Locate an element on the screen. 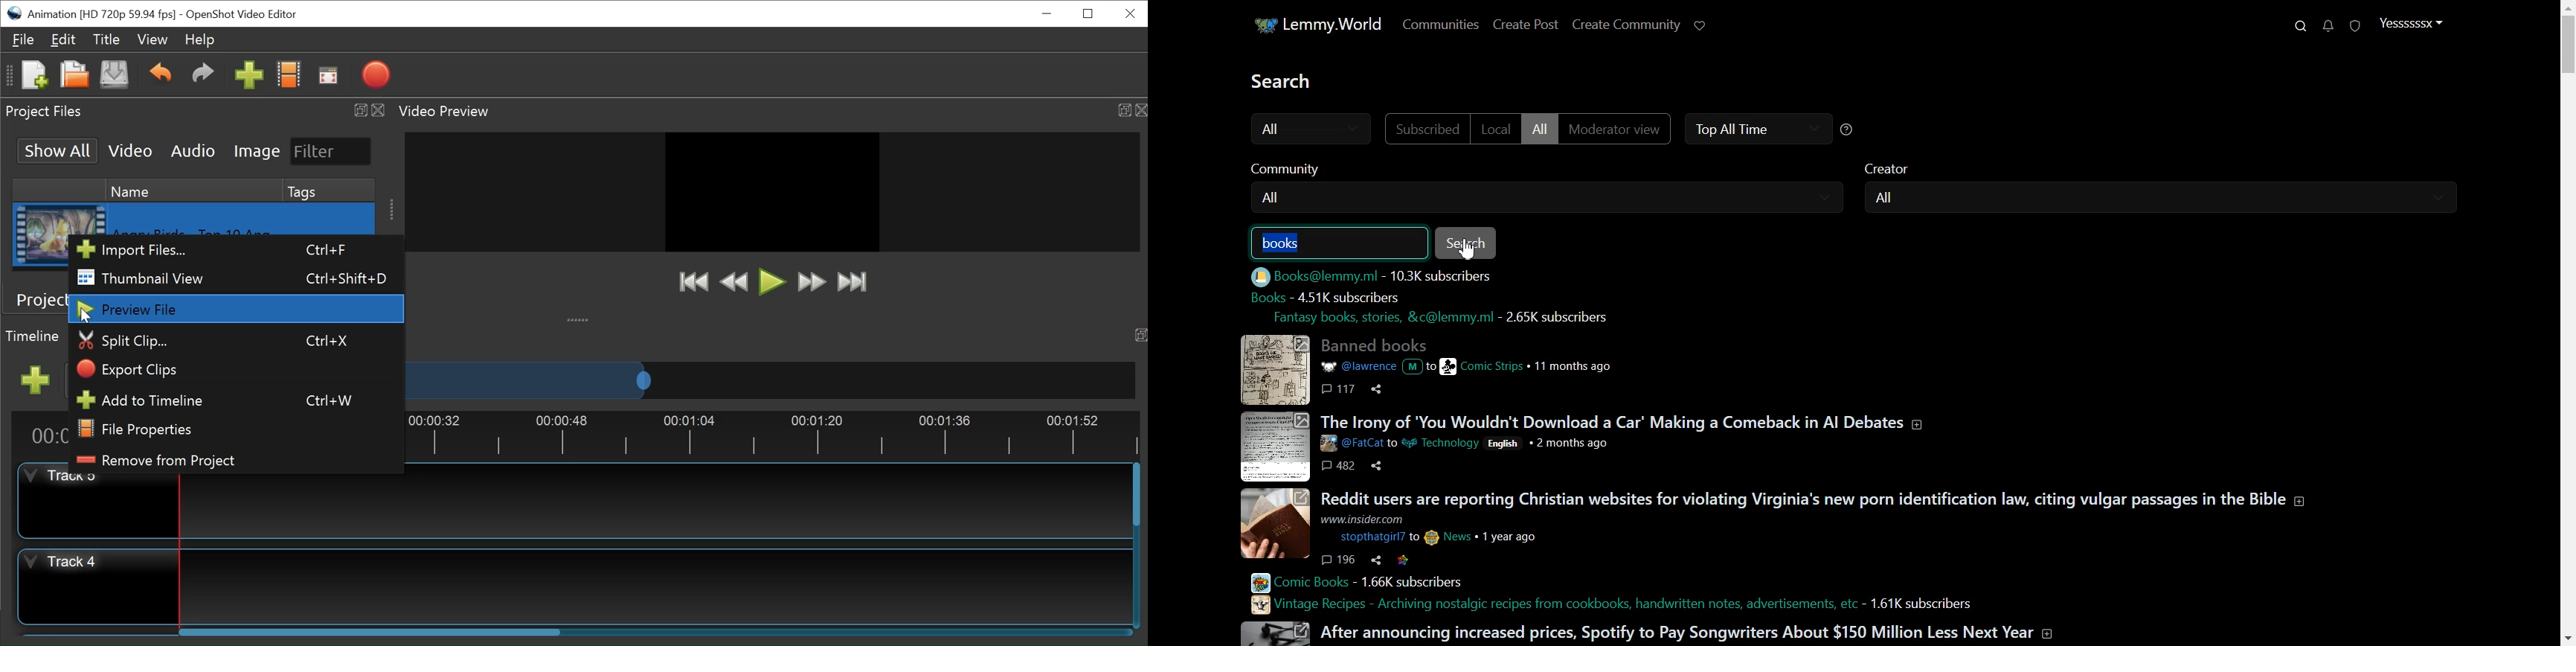 The image size is (2576, 672). Drag handle is located at coordinates (580, 318).